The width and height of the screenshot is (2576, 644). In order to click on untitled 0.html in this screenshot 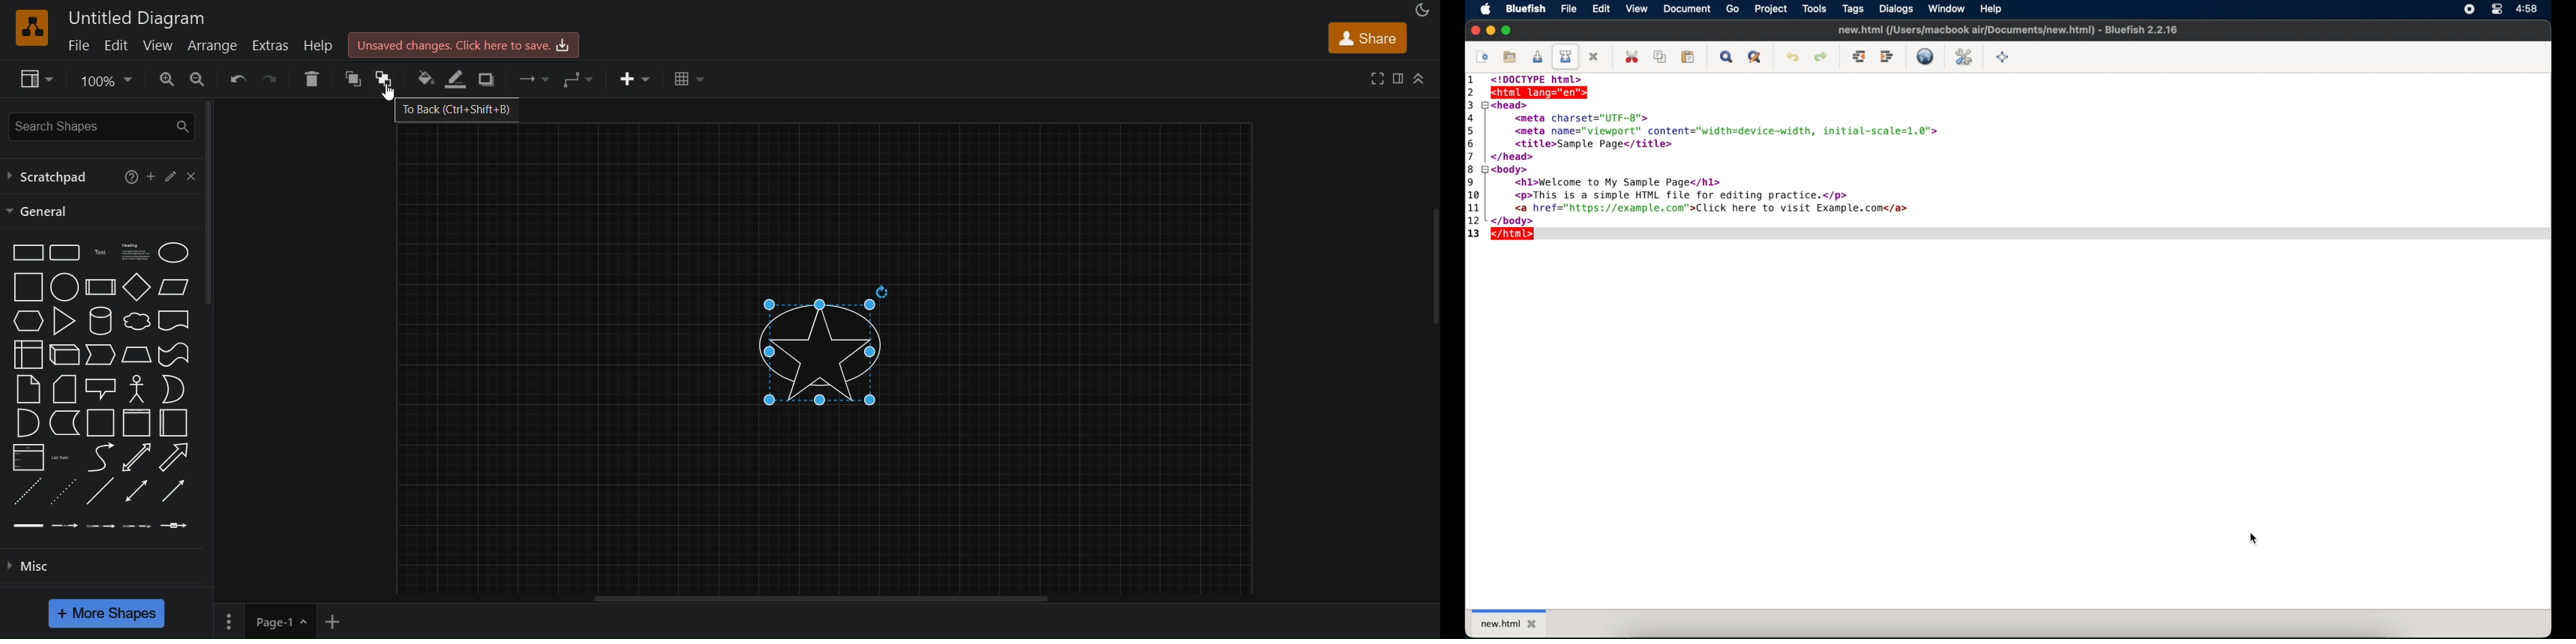, I will do `click(1522, 622)`.